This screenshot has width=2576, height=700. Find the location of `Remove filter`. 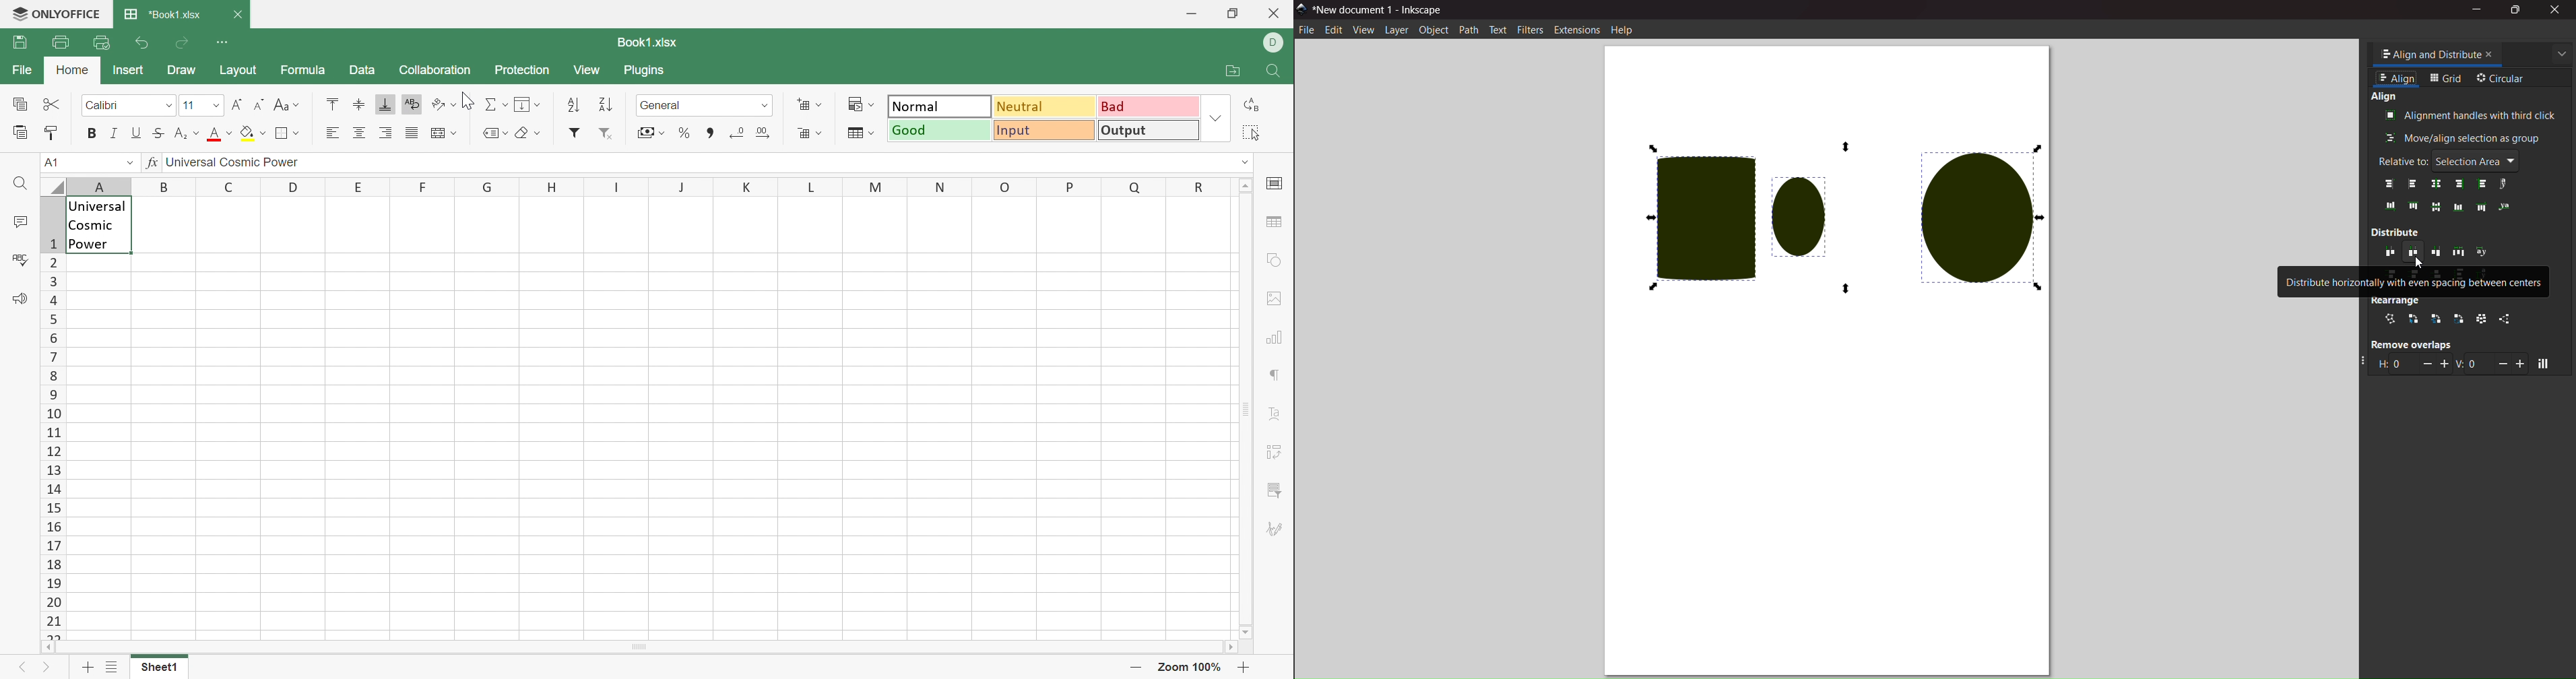

Remove filter is located at coordinates (607, 134).